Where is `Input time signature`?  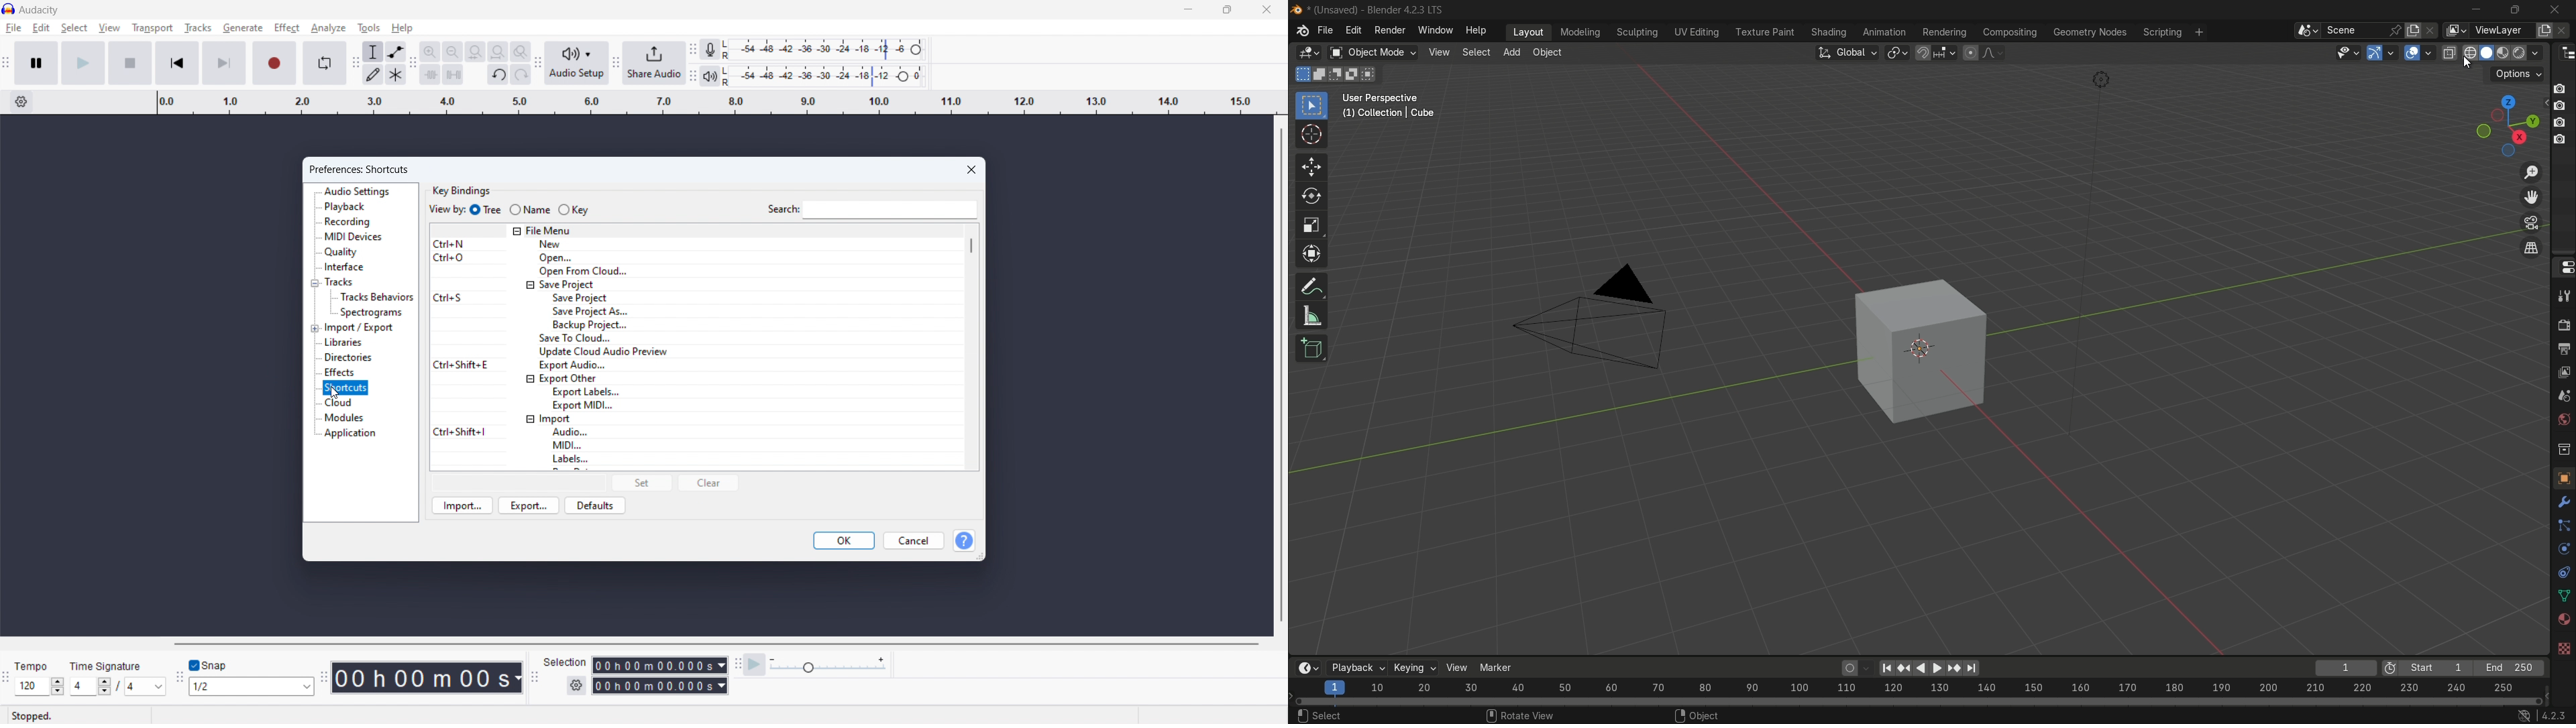
Input time signature is located at coordinates (82, 687).